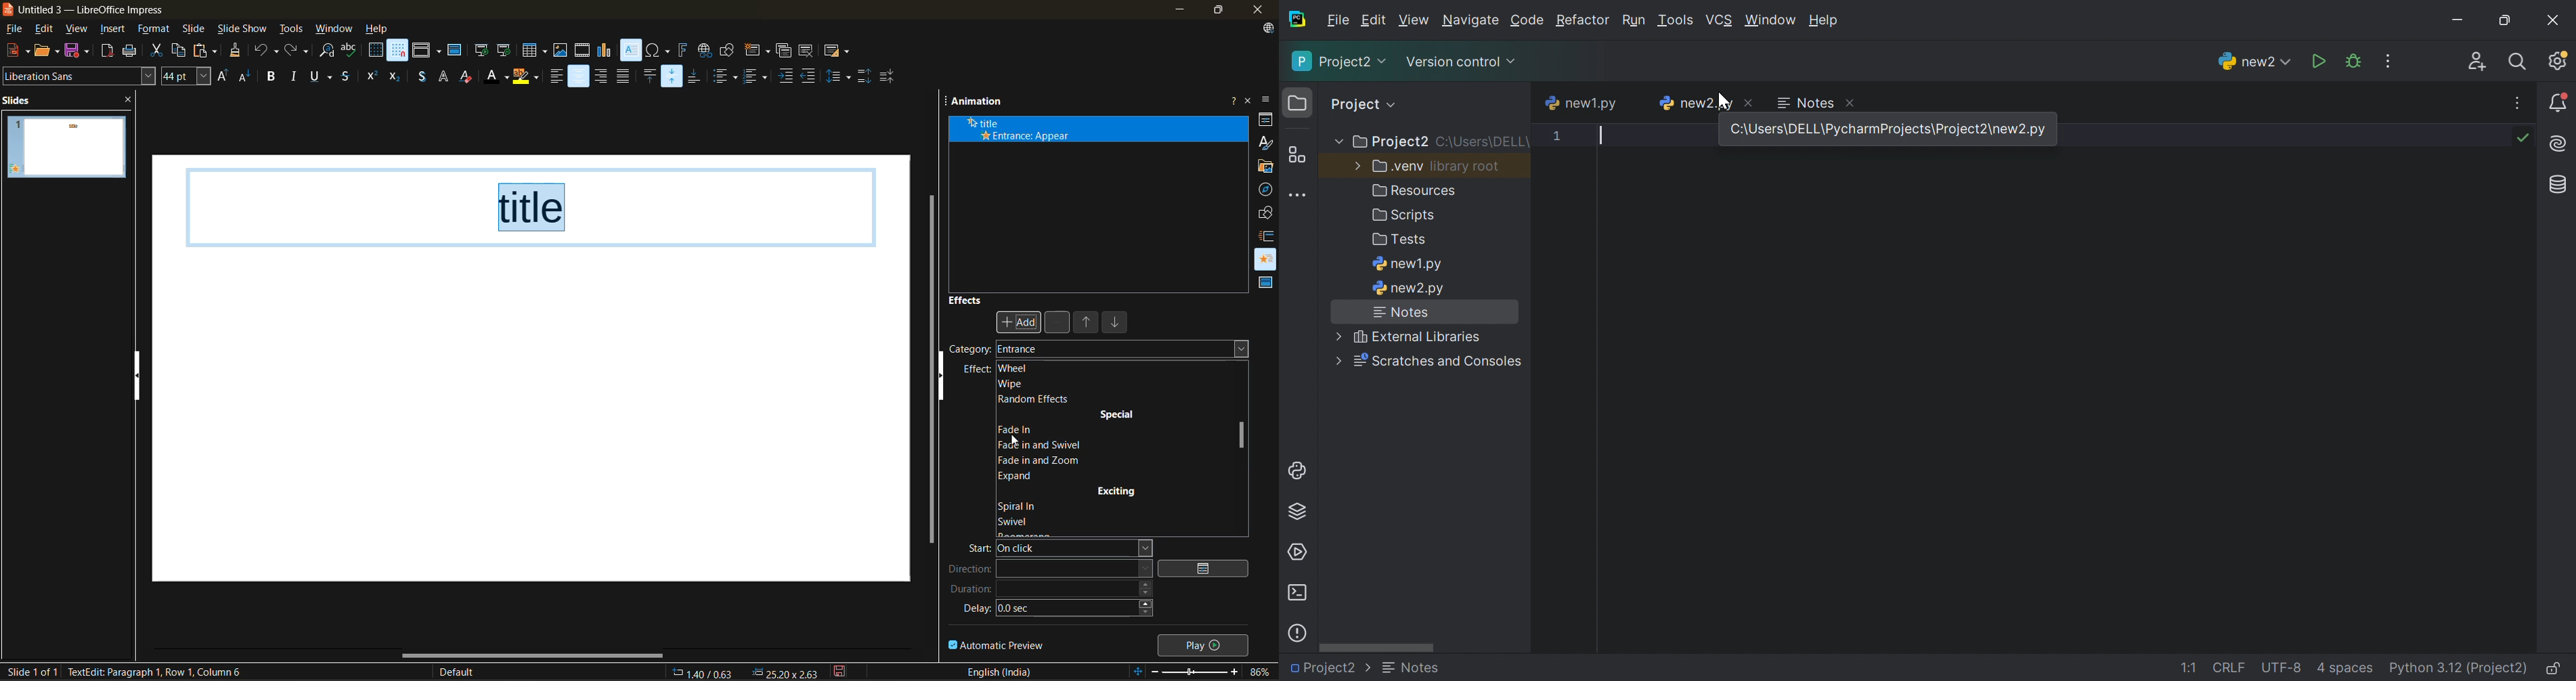 This screenshot has height=700, width=2576. I want to click on slide, so click(195, 31).